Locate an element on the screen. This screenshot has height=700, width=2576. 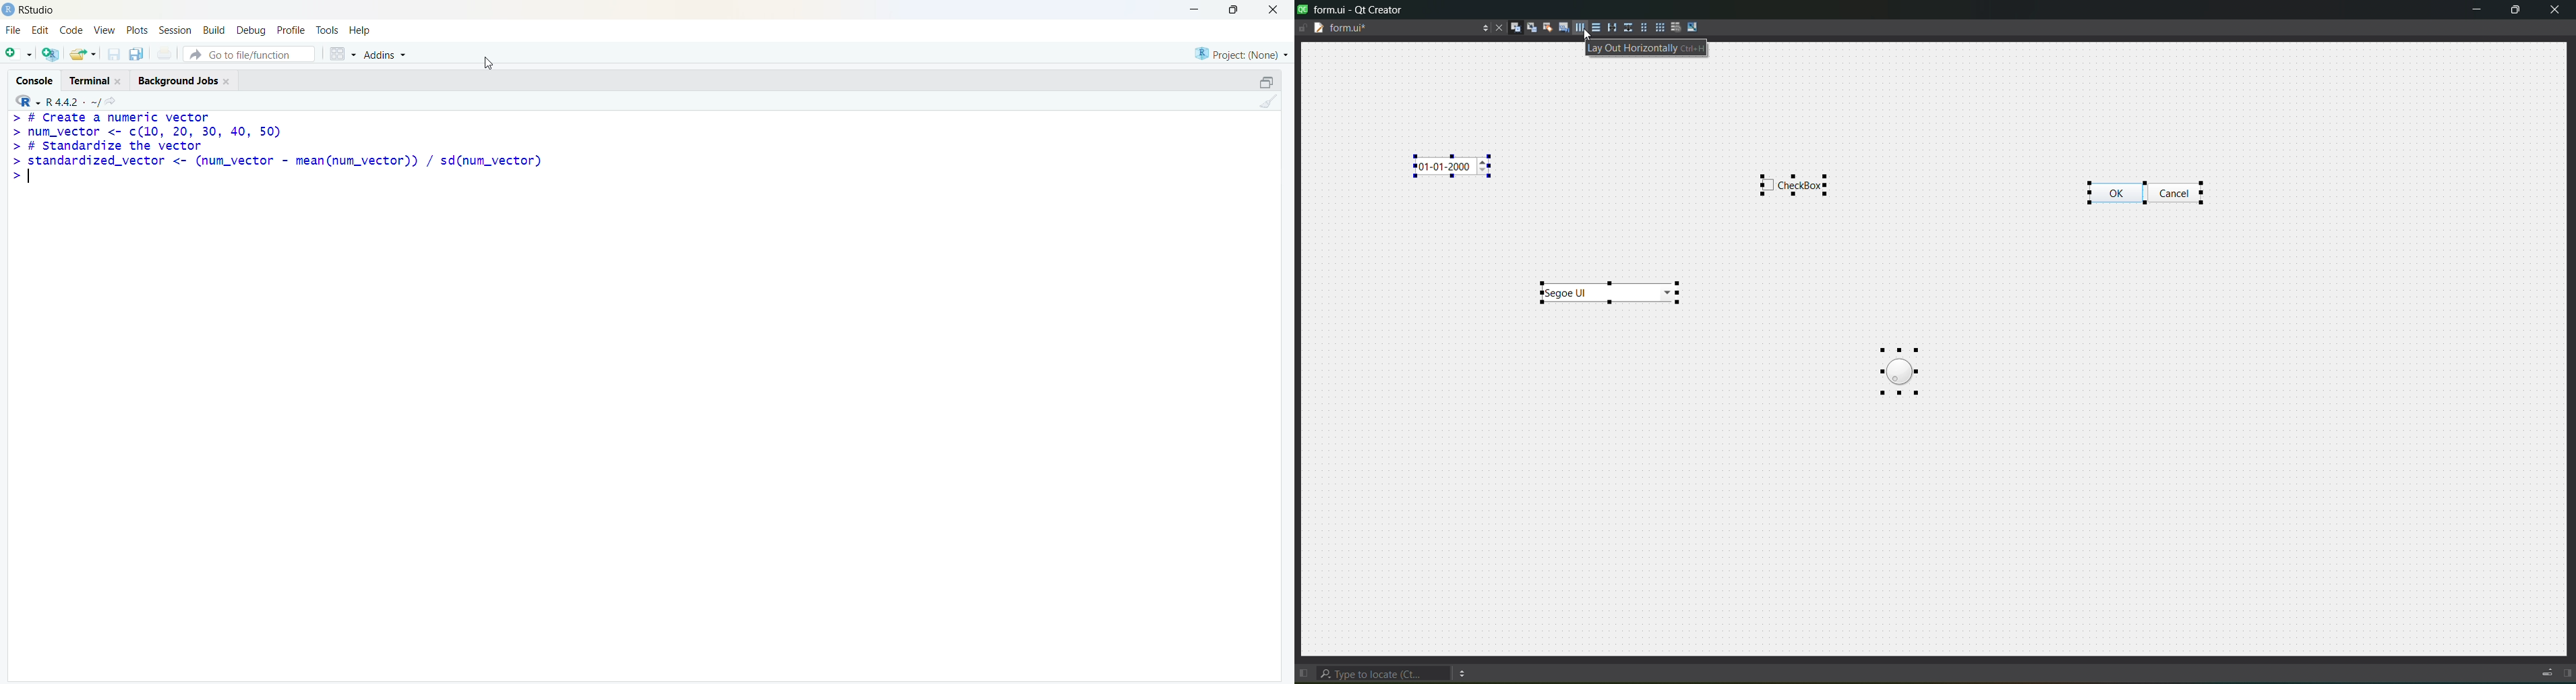
profile is located at coordinates (293, 30).